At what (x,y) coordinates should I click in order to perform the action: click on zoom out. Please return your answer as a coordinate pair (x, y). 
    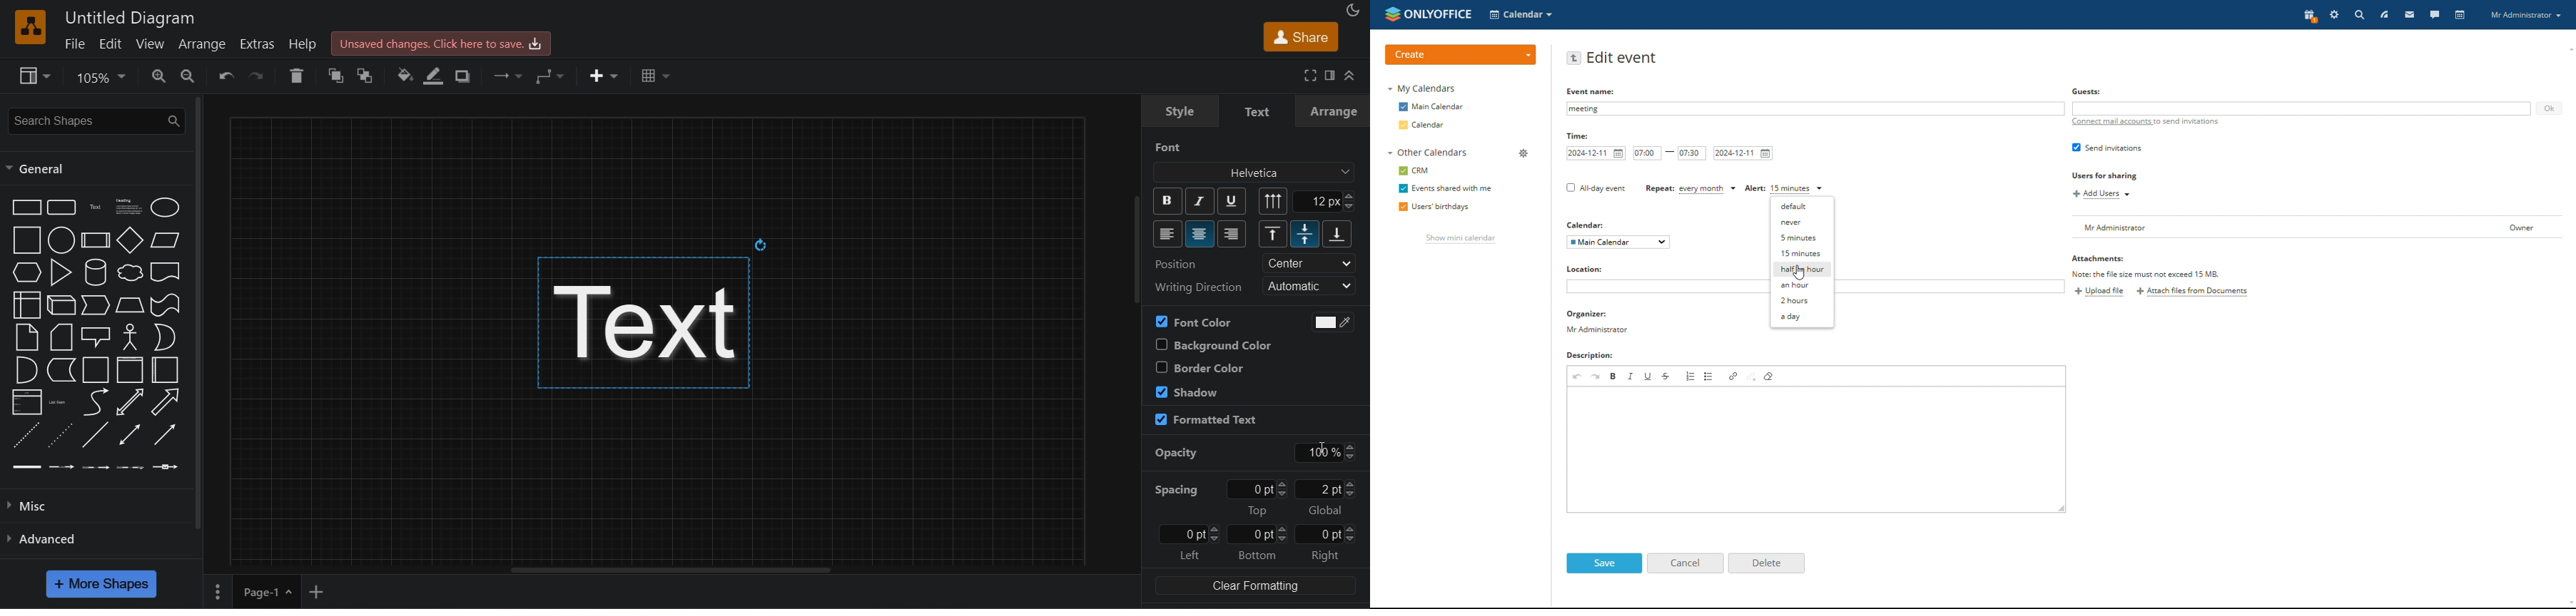
    Looking at the image, I should click on (186, 76).